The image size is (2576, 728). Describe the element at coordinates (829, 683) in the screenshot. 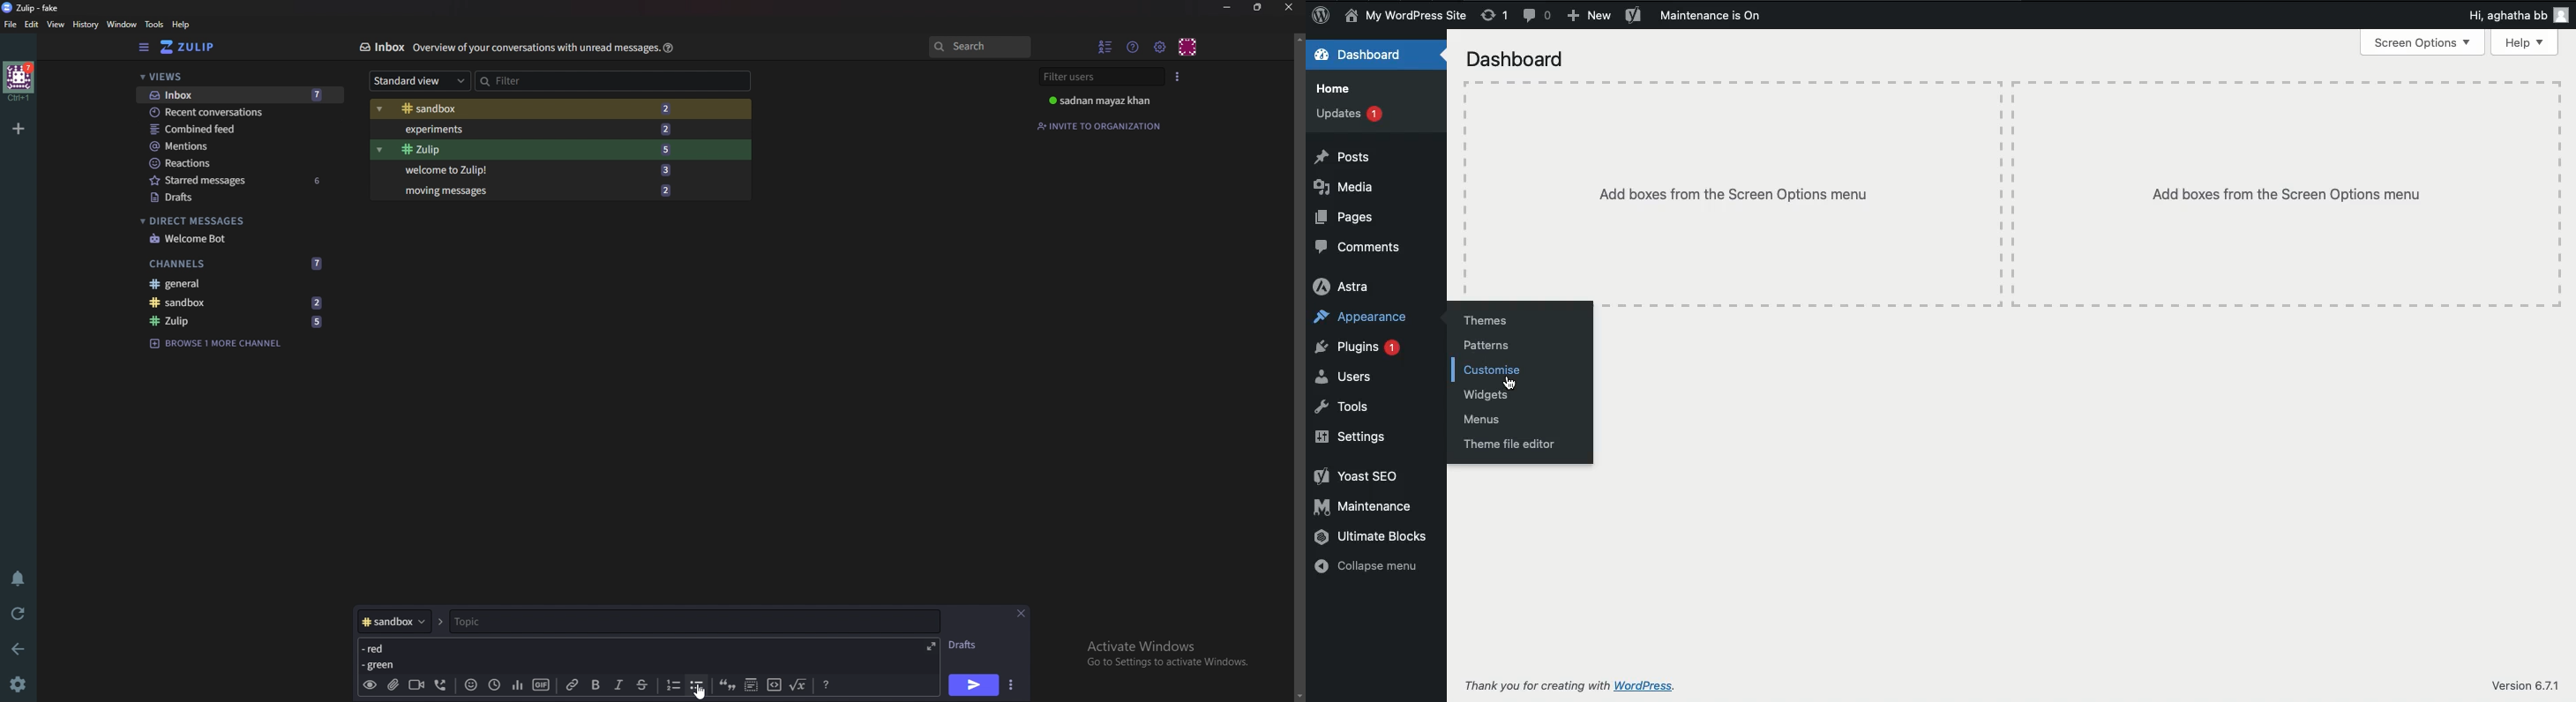

I see `Message formatting` at that location.